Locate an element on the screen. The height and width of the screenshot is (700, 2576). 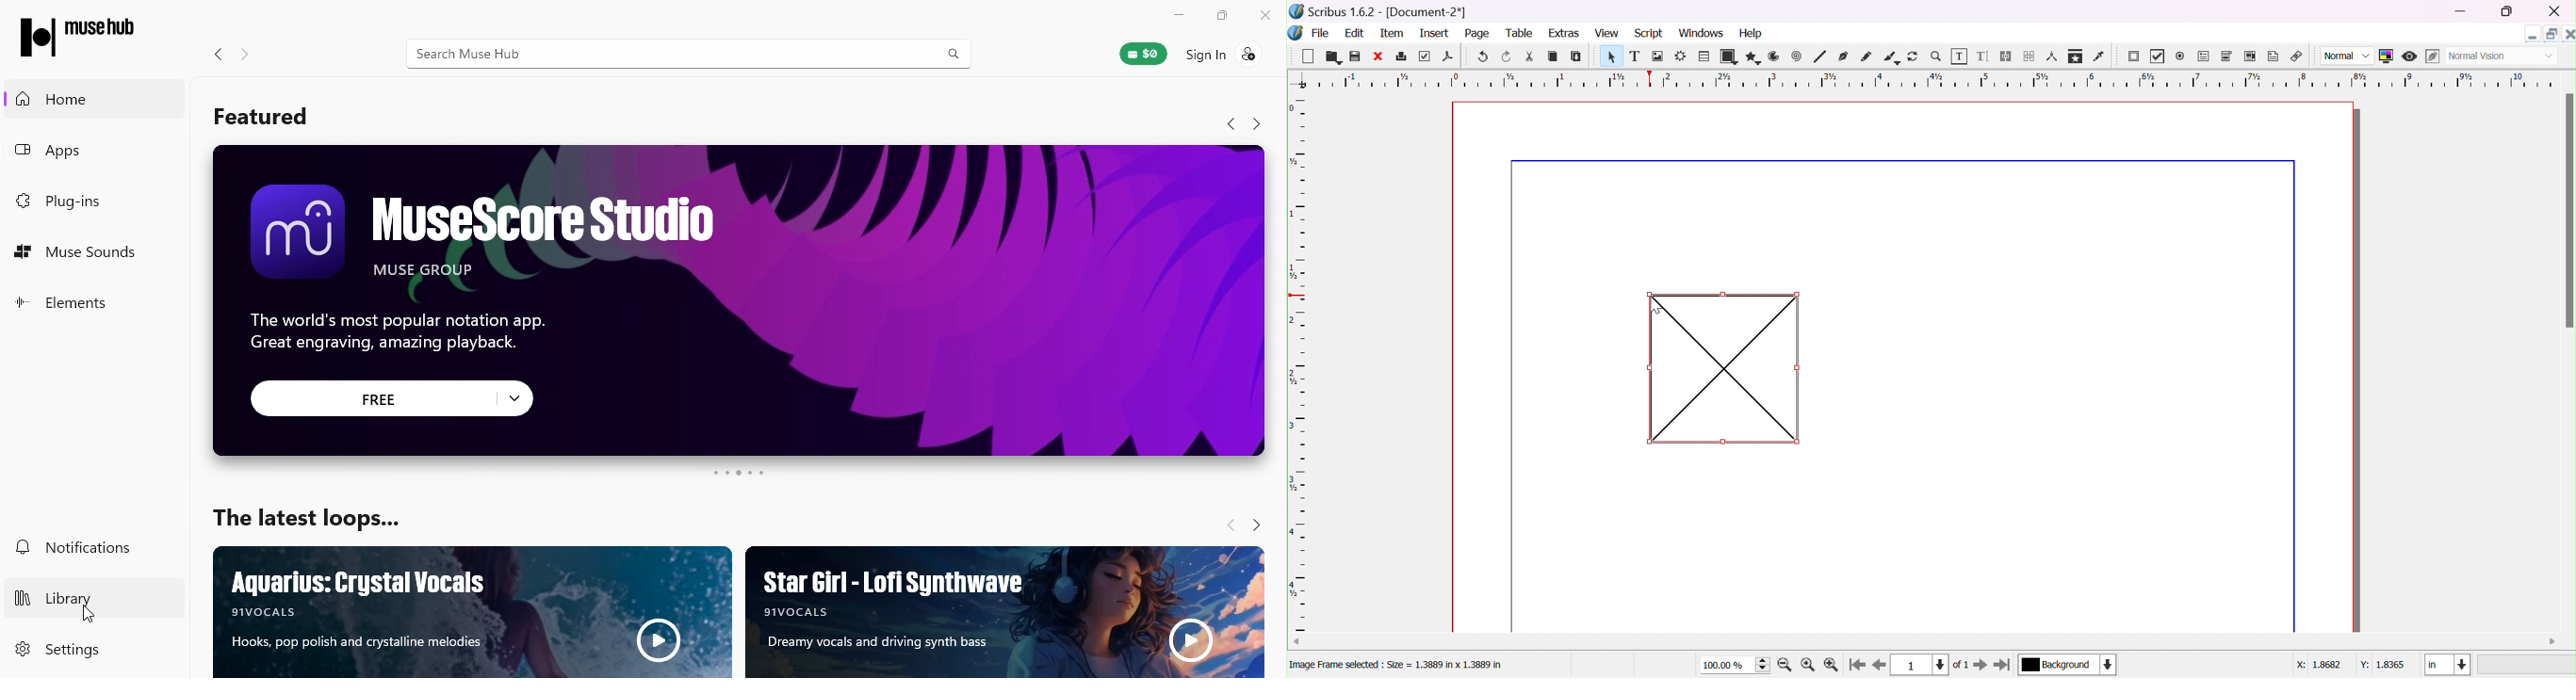
PDF push button is located at coordinates (2136, 58).